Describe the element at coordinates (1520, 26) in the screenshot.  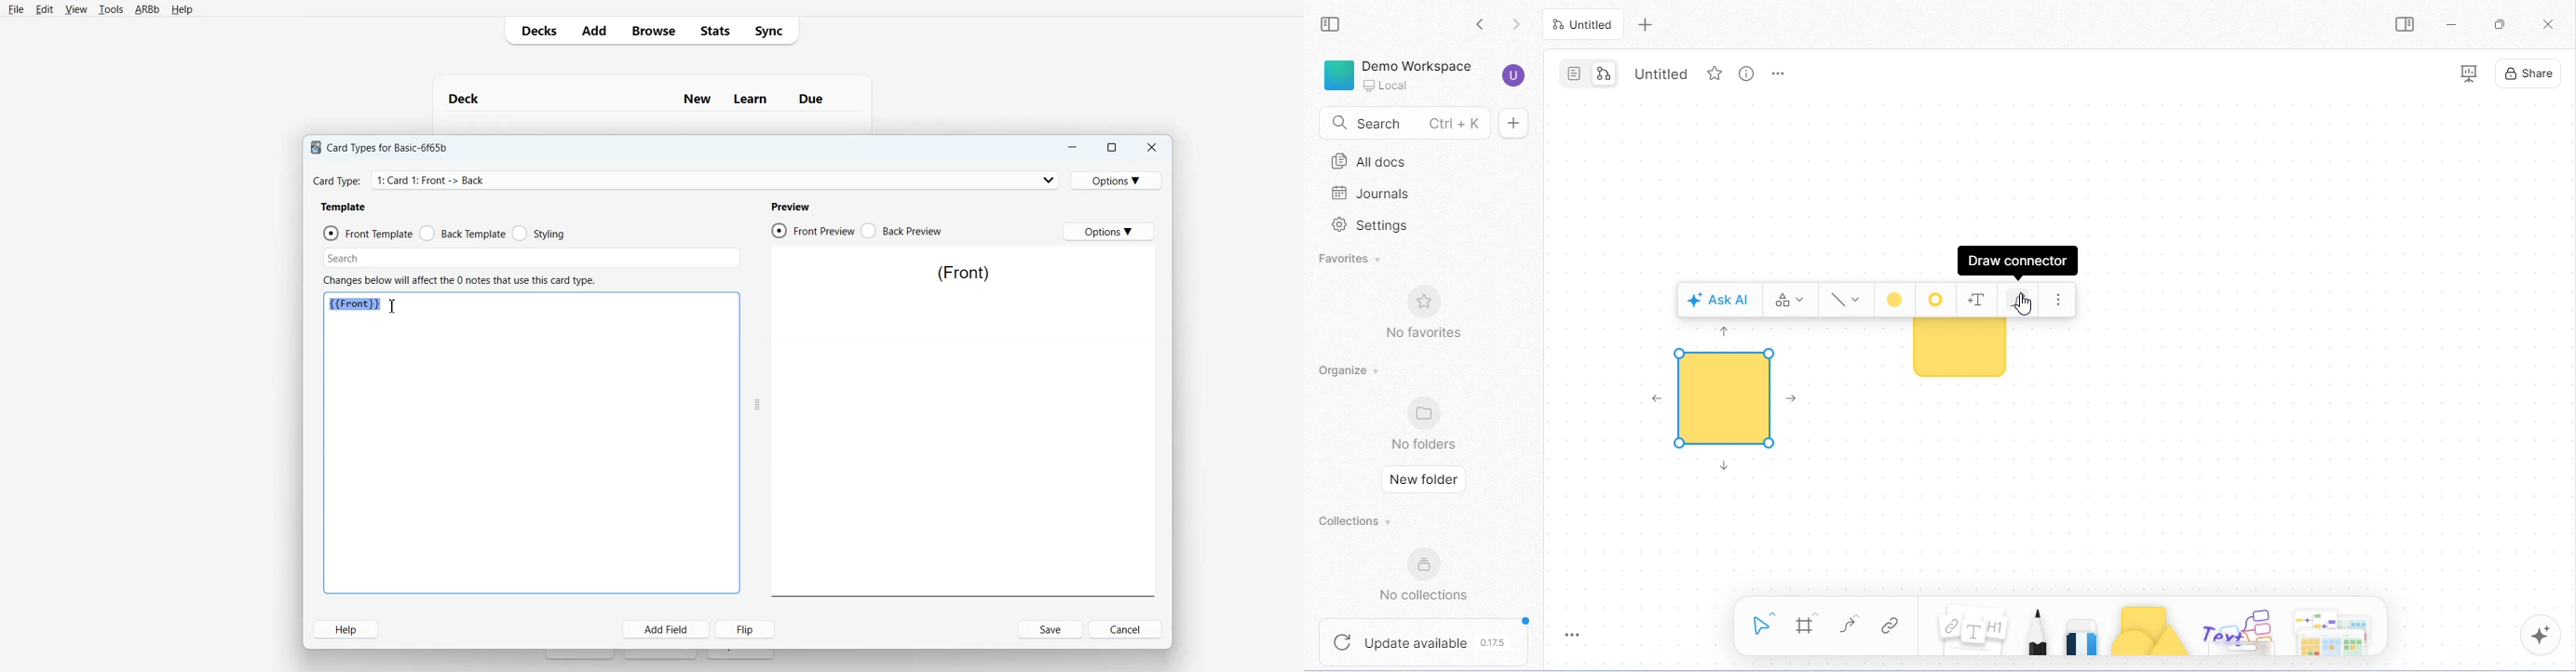
I see `go previous` at that location.